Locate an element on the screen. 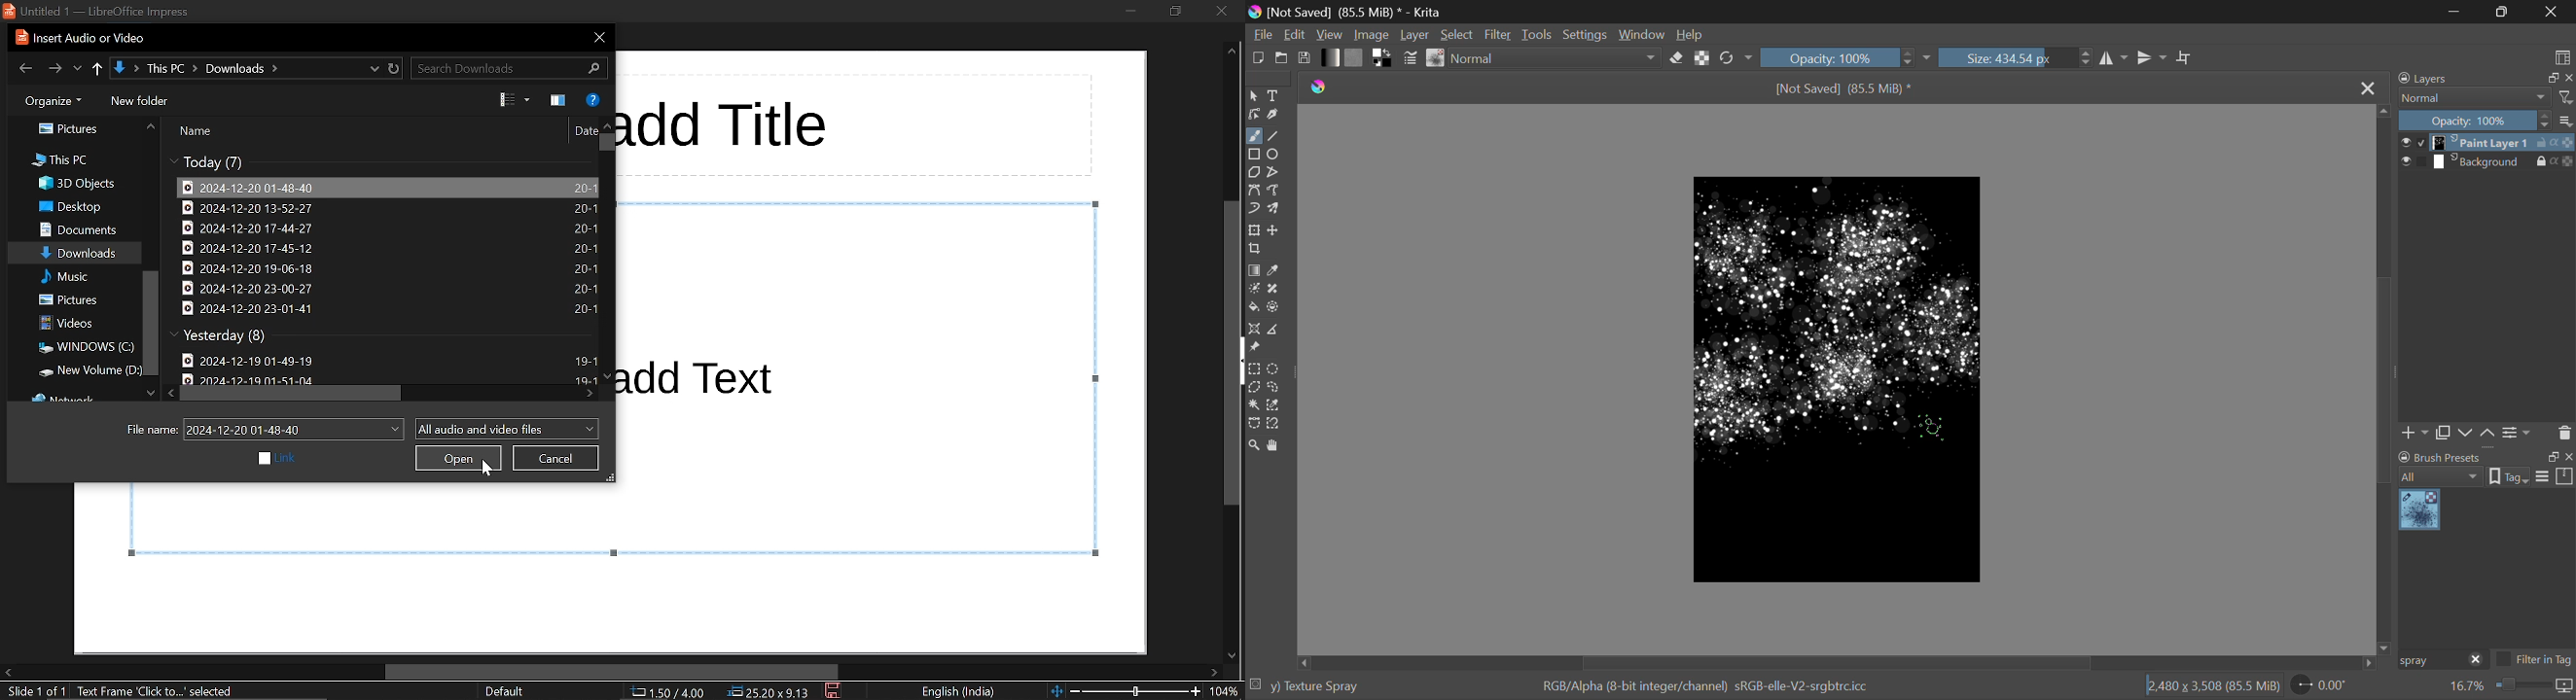 Image resolution: width=2576 pixels, height=700 pixels. search is located at coordinates (510, 67).